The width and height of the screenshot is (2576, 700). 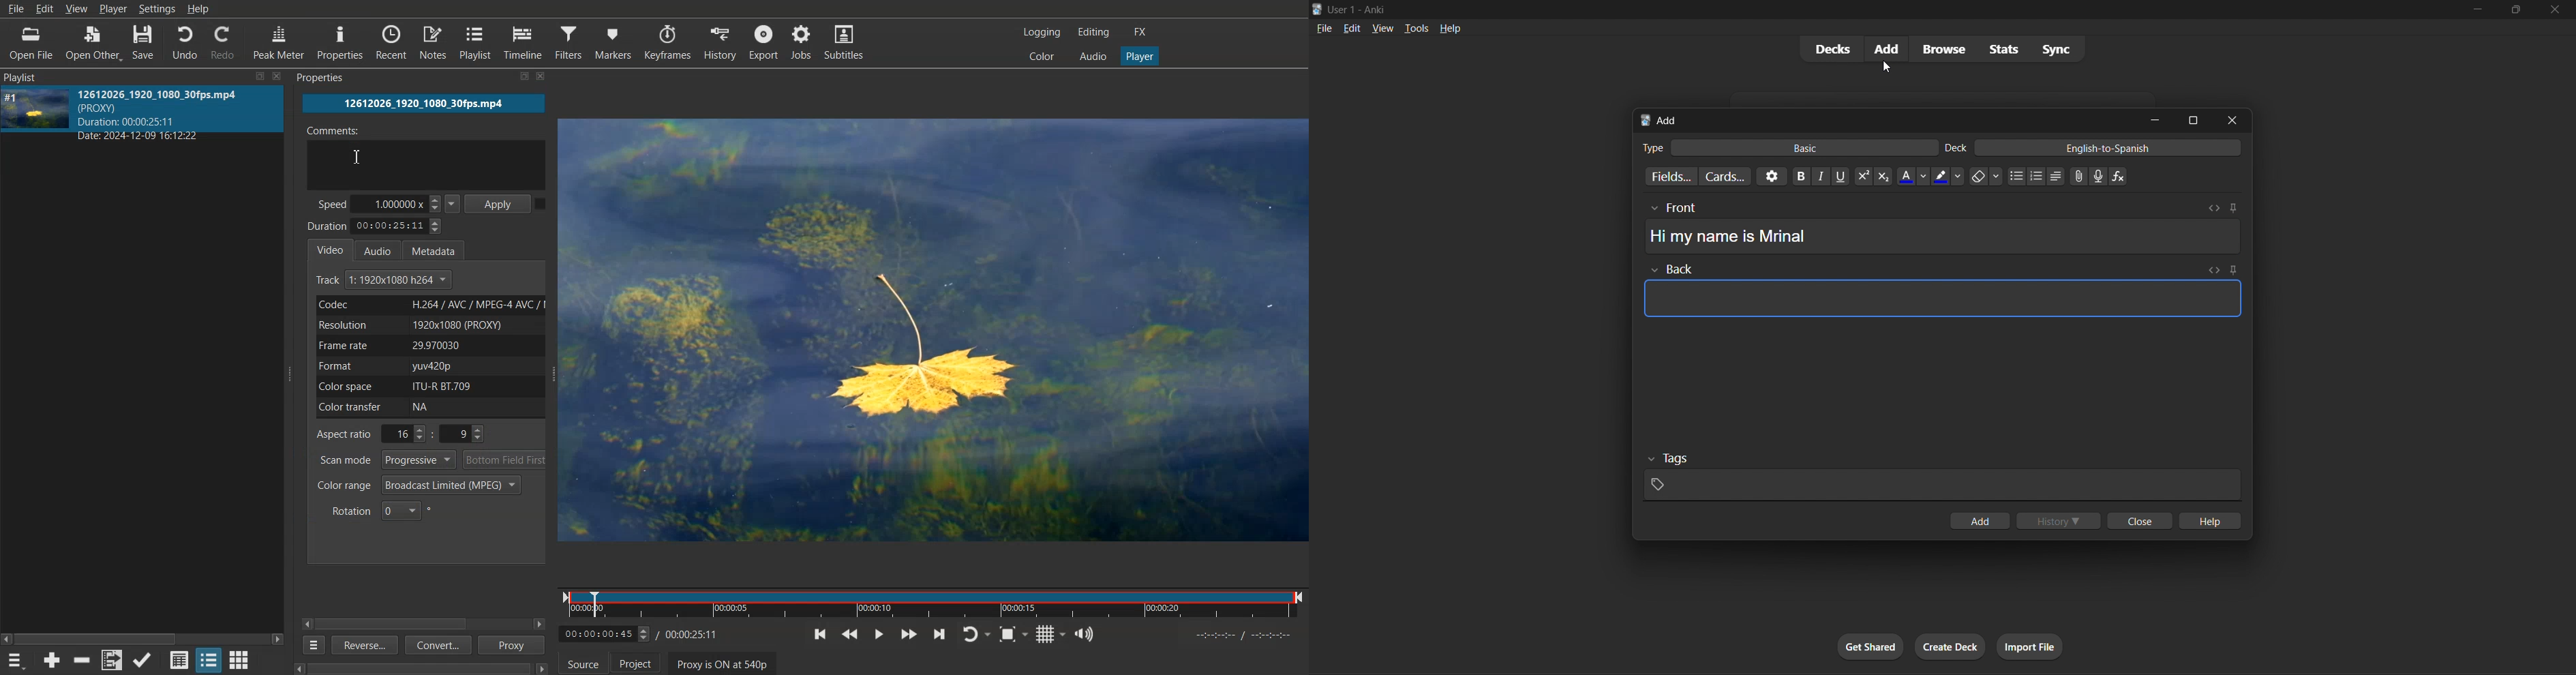 I want to click on File, so click(x=16, y=9).